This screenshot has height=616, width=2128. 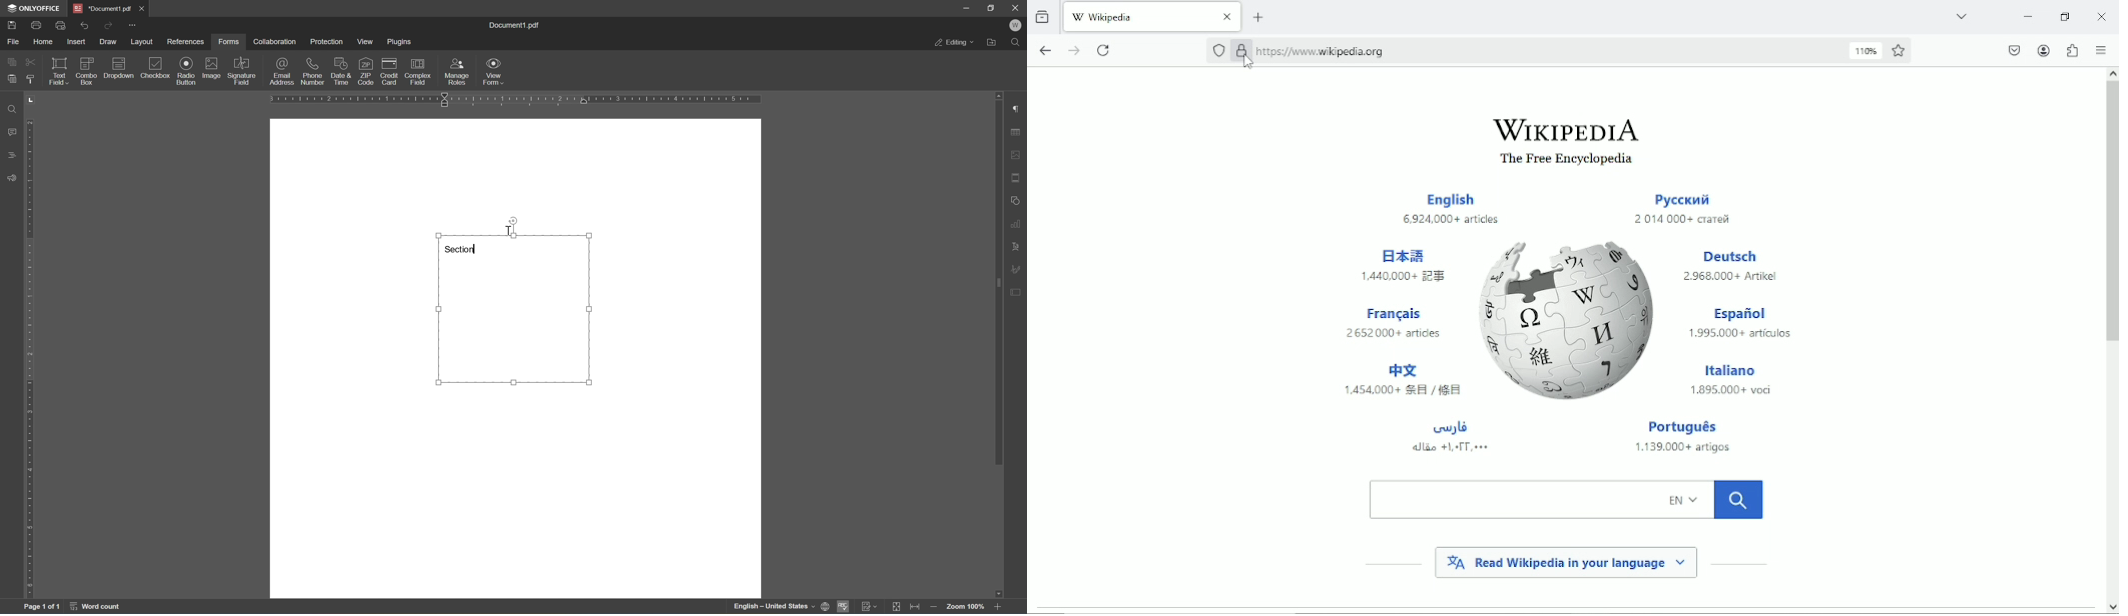 I want to click on paste, so click(x=12, y=79).